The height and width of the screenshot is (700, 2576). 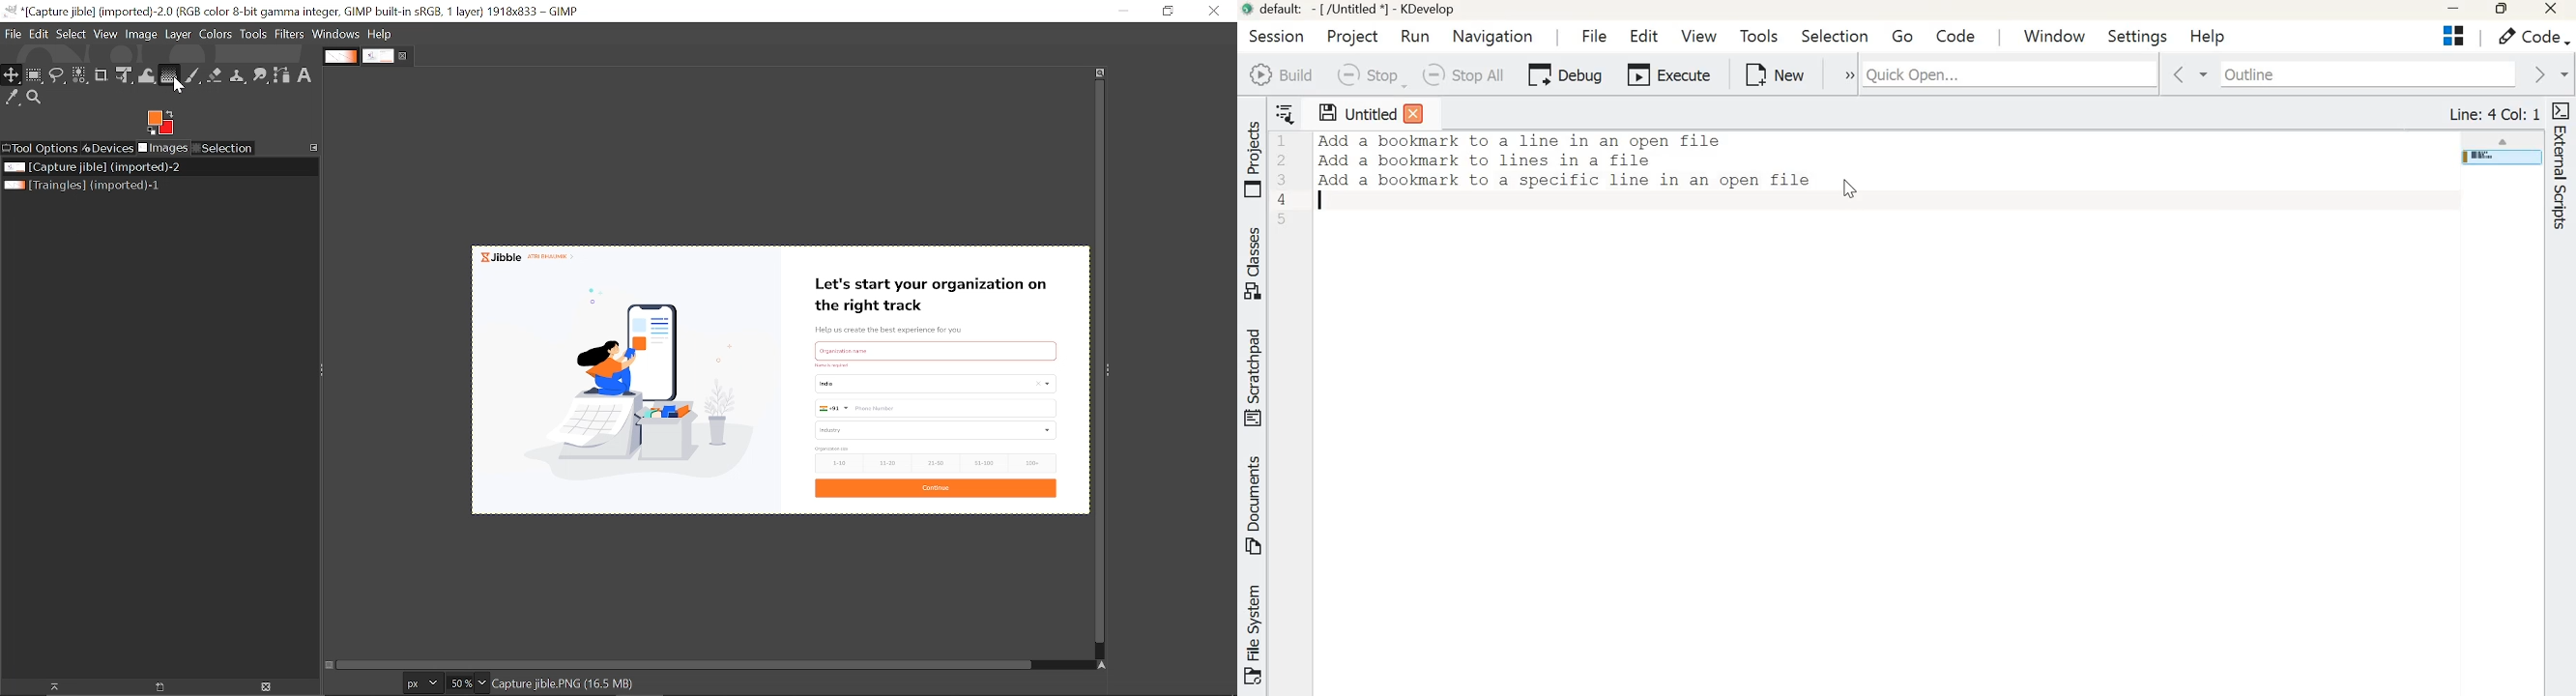 I want to click on Windows, so click(x=336, y=35).